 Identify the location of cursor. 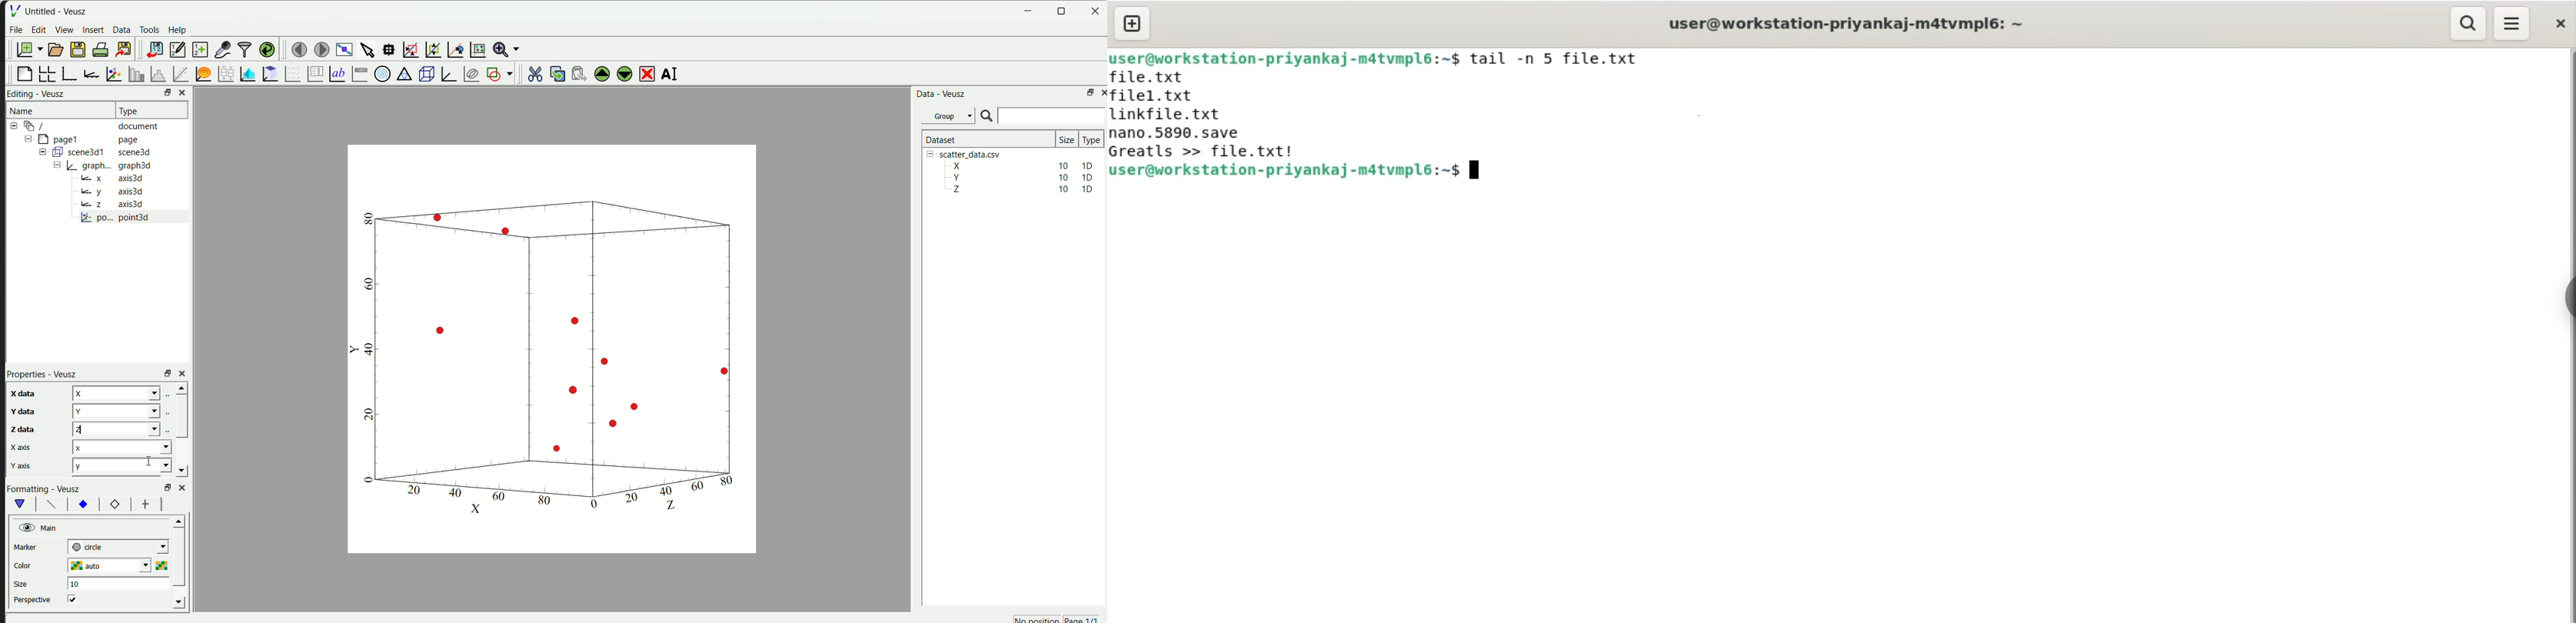
(151, 460).